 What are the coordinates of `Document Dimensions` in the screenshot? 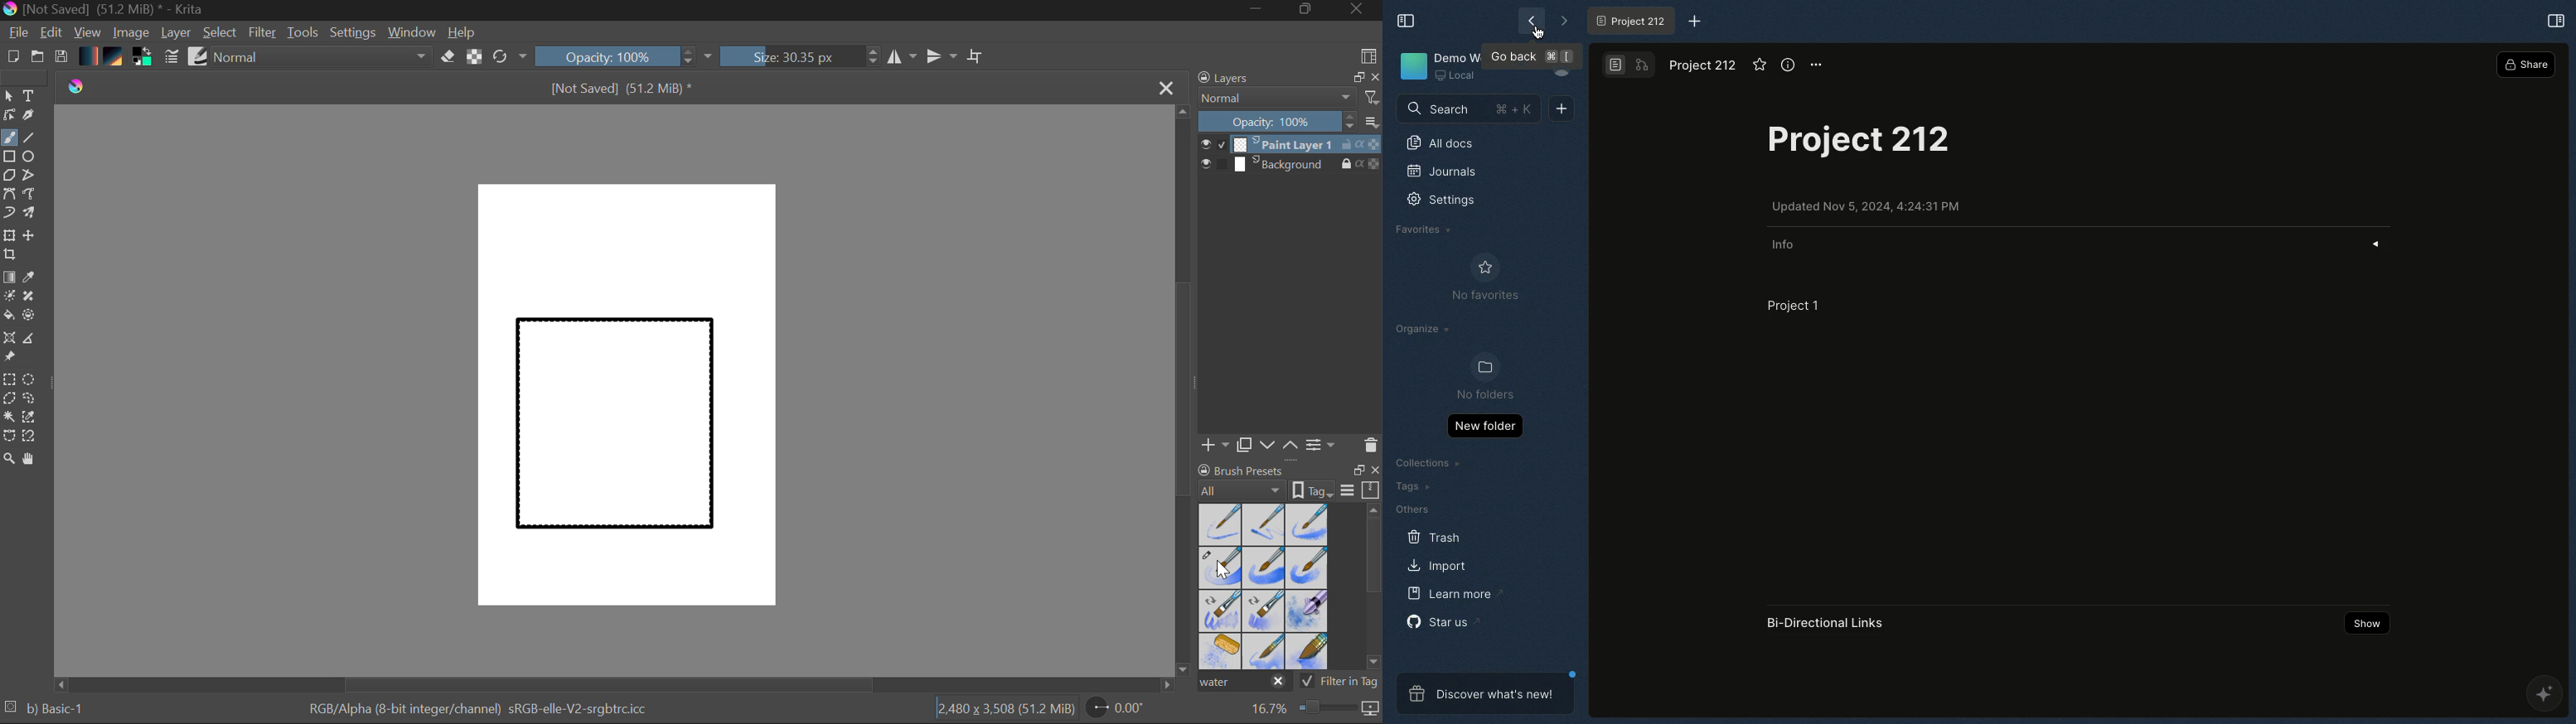 It's located at (1005, 711).